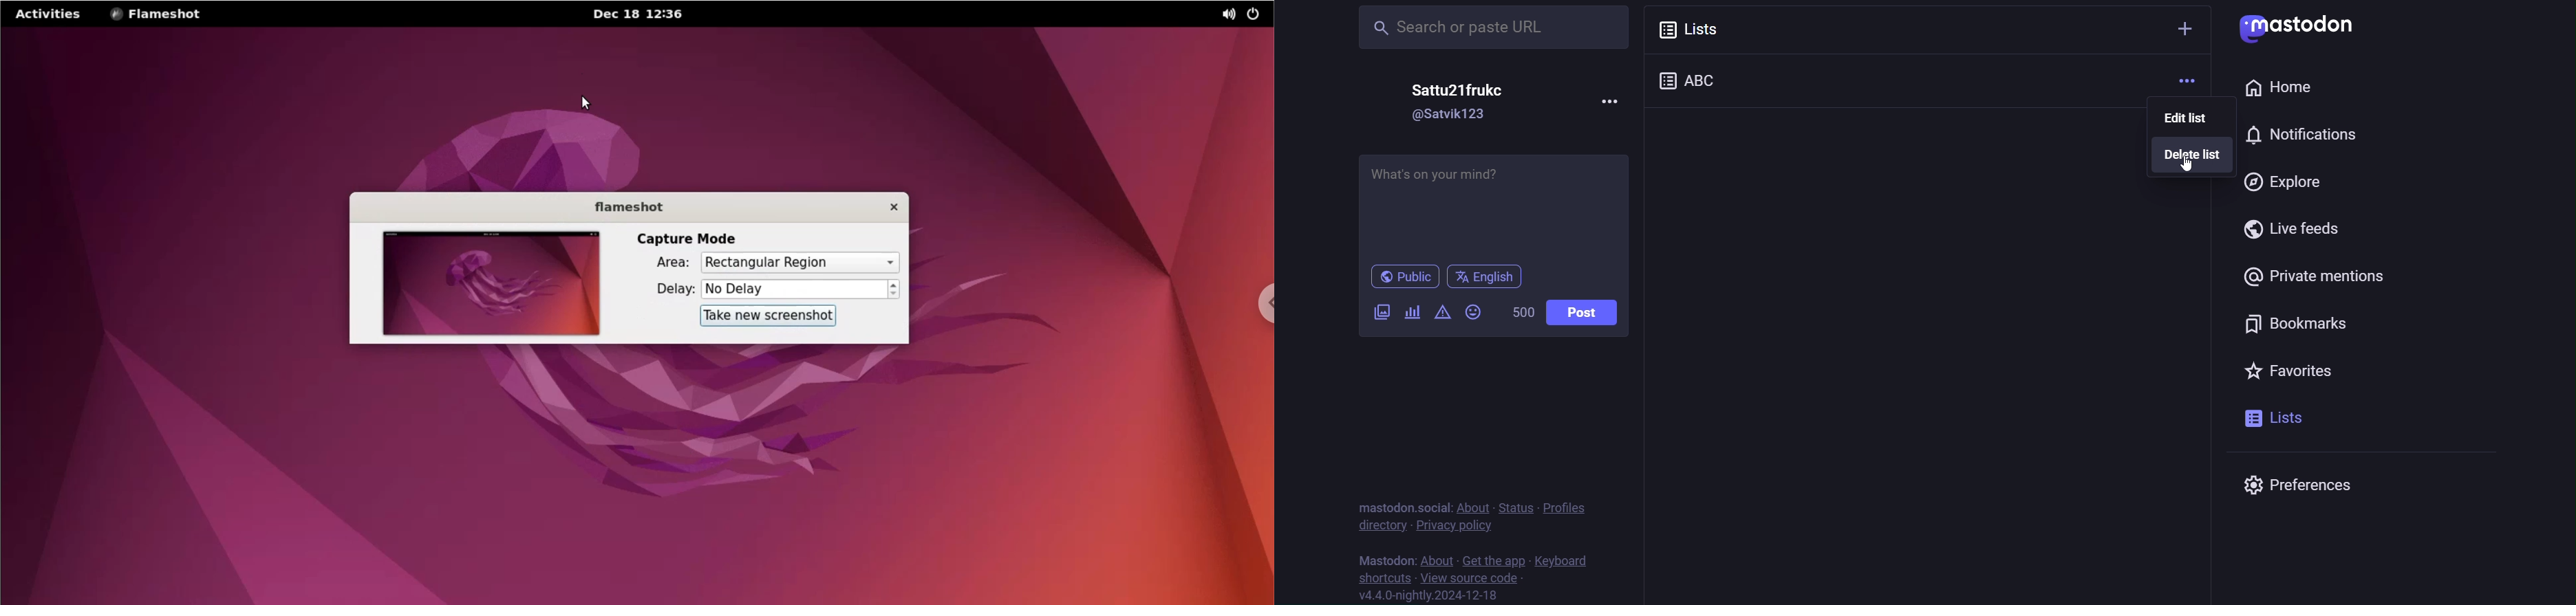 This screenshot has height=616, width=2576. Describe the element at coordinates (2310, 485) in the screenshot. I see `preferences` at that location.